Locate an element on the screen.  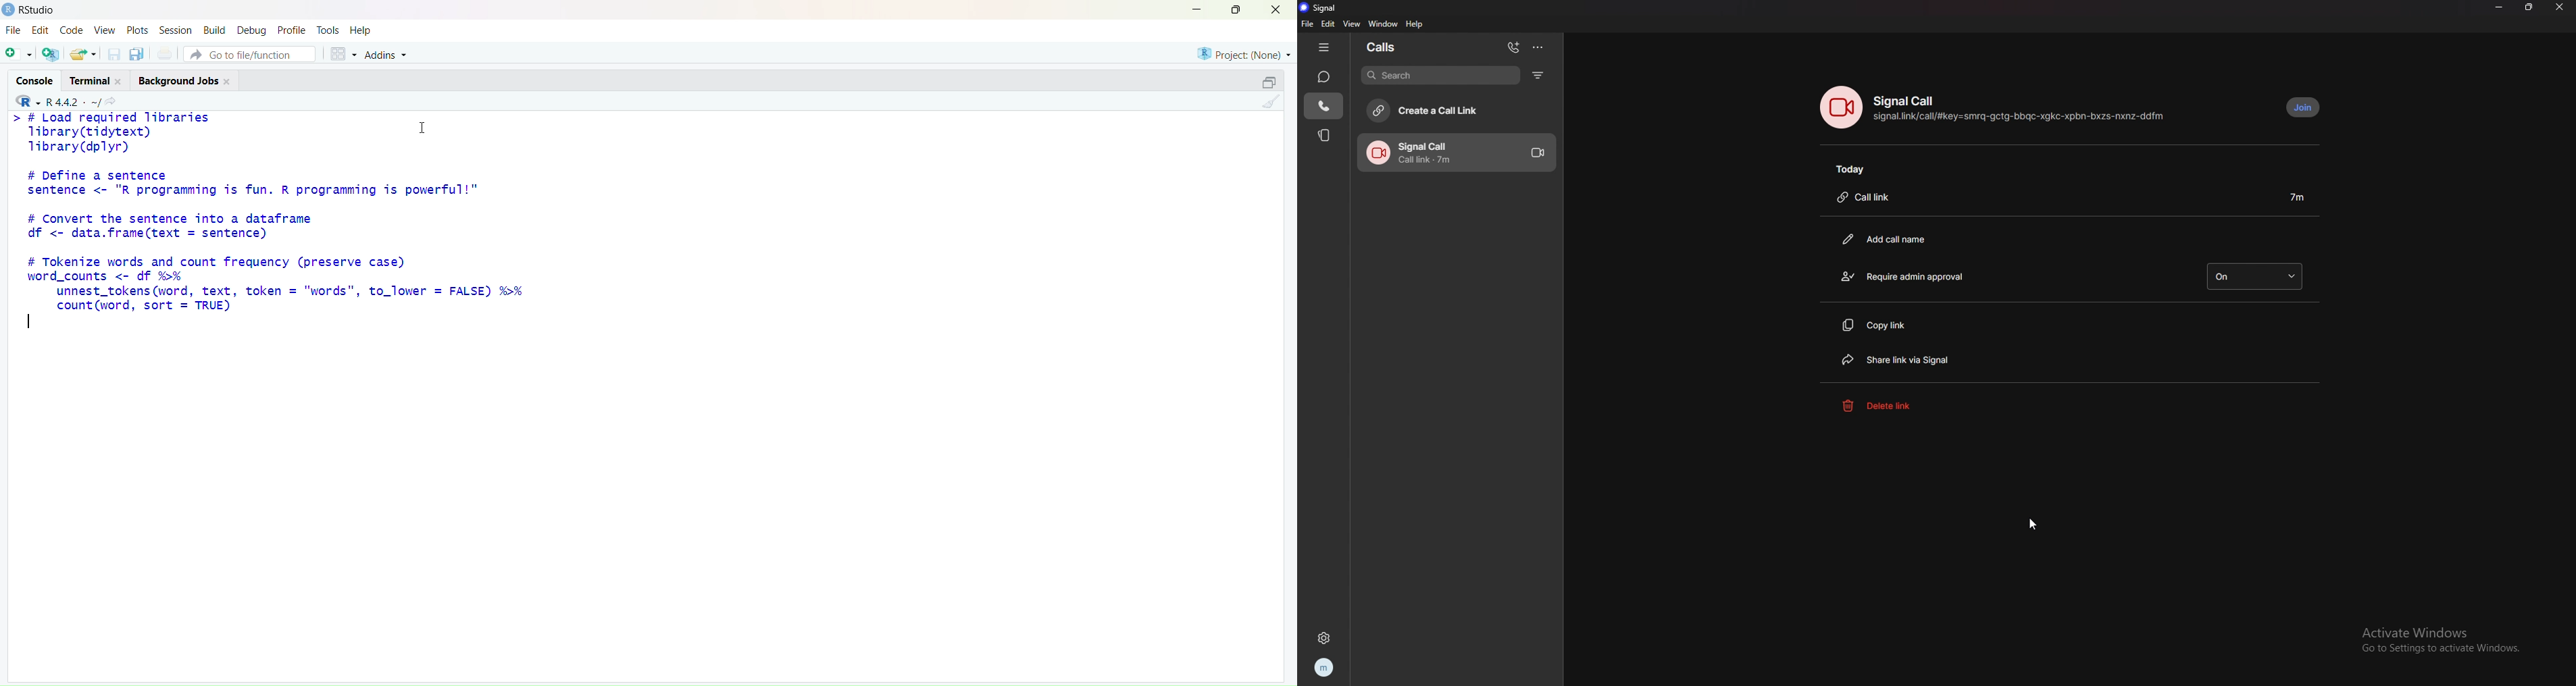
new script is located at coordinates (20, 54).